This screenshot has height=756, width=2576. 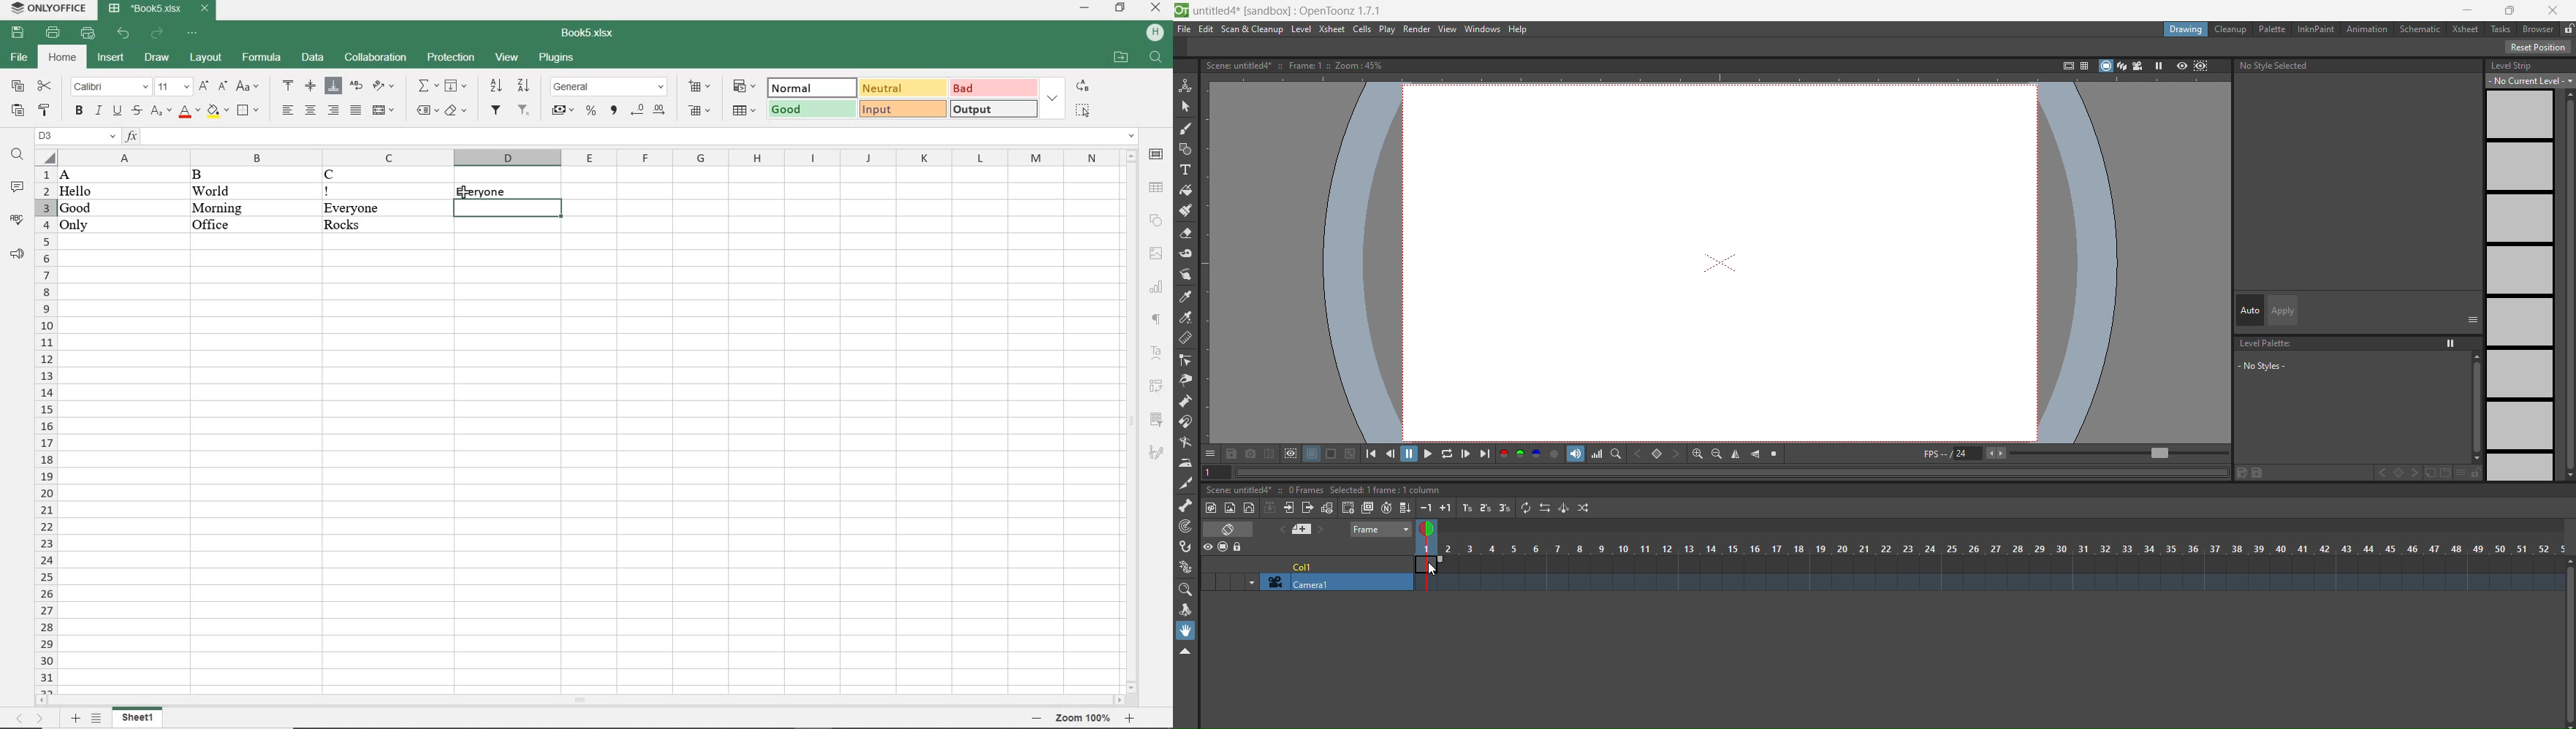 I want to click on move up, so click(x=1131, y=155).